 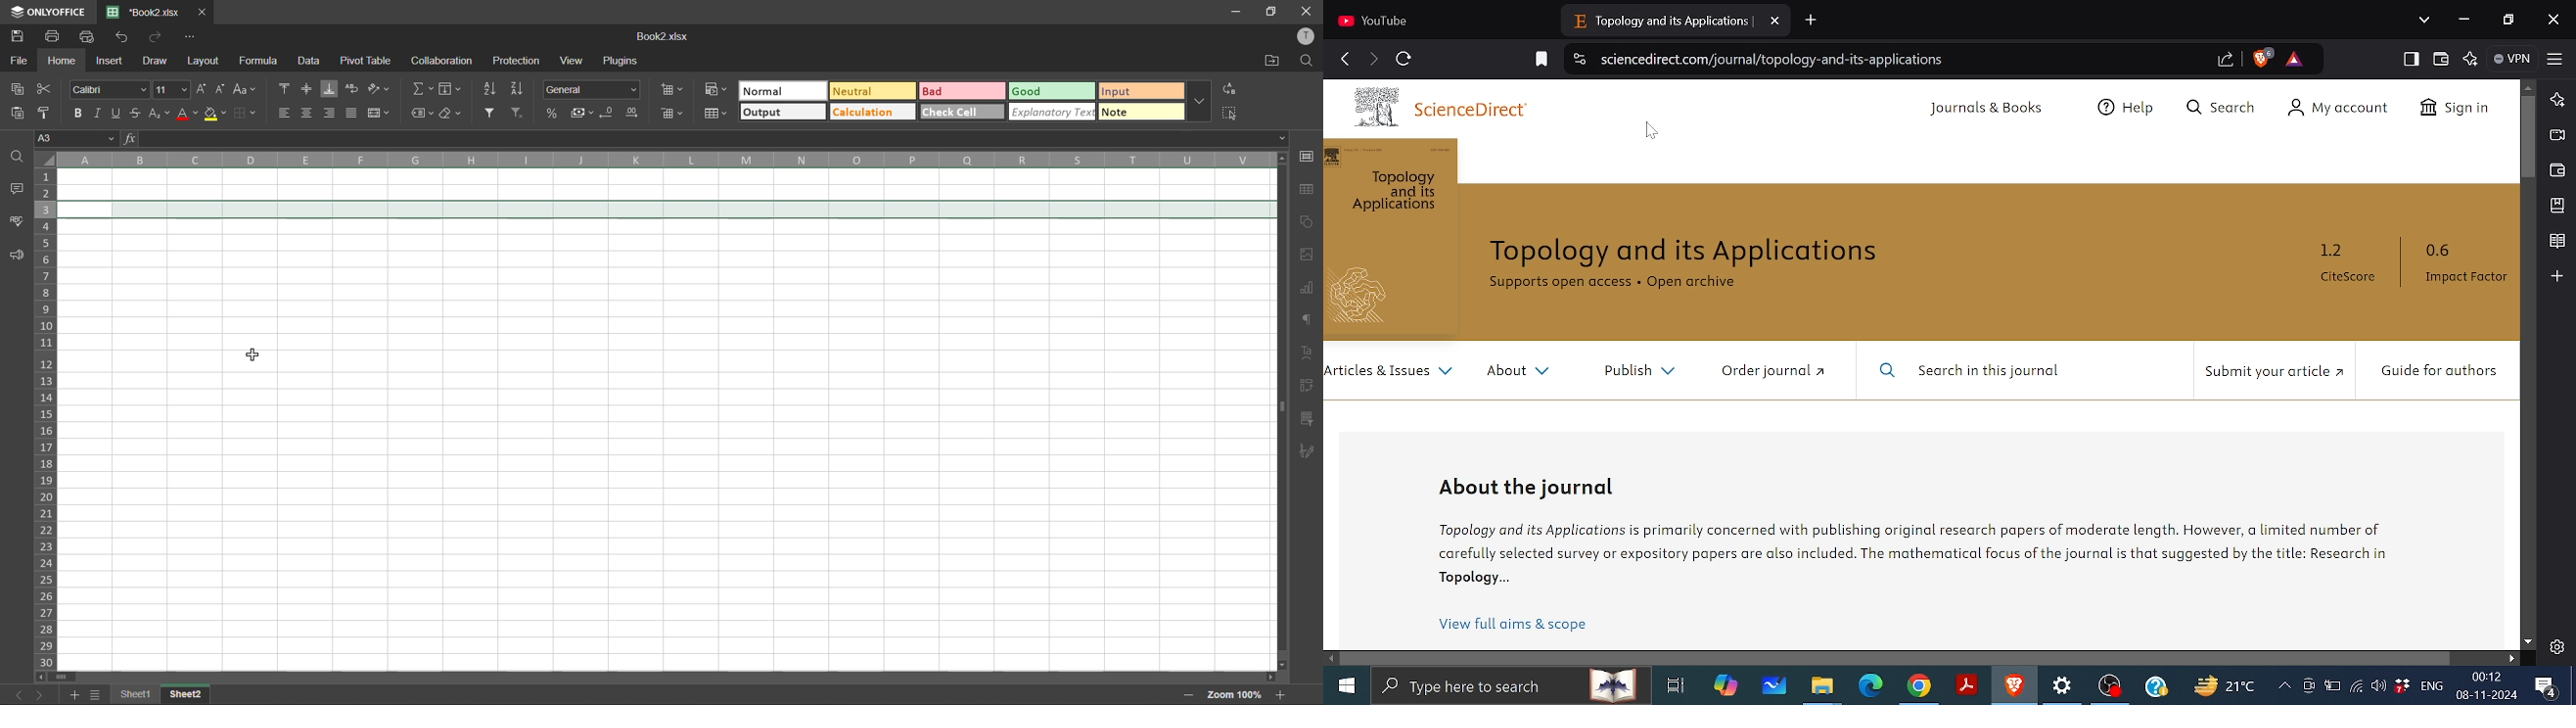 I want to click on cell settings, so click(x=1311, y=156).